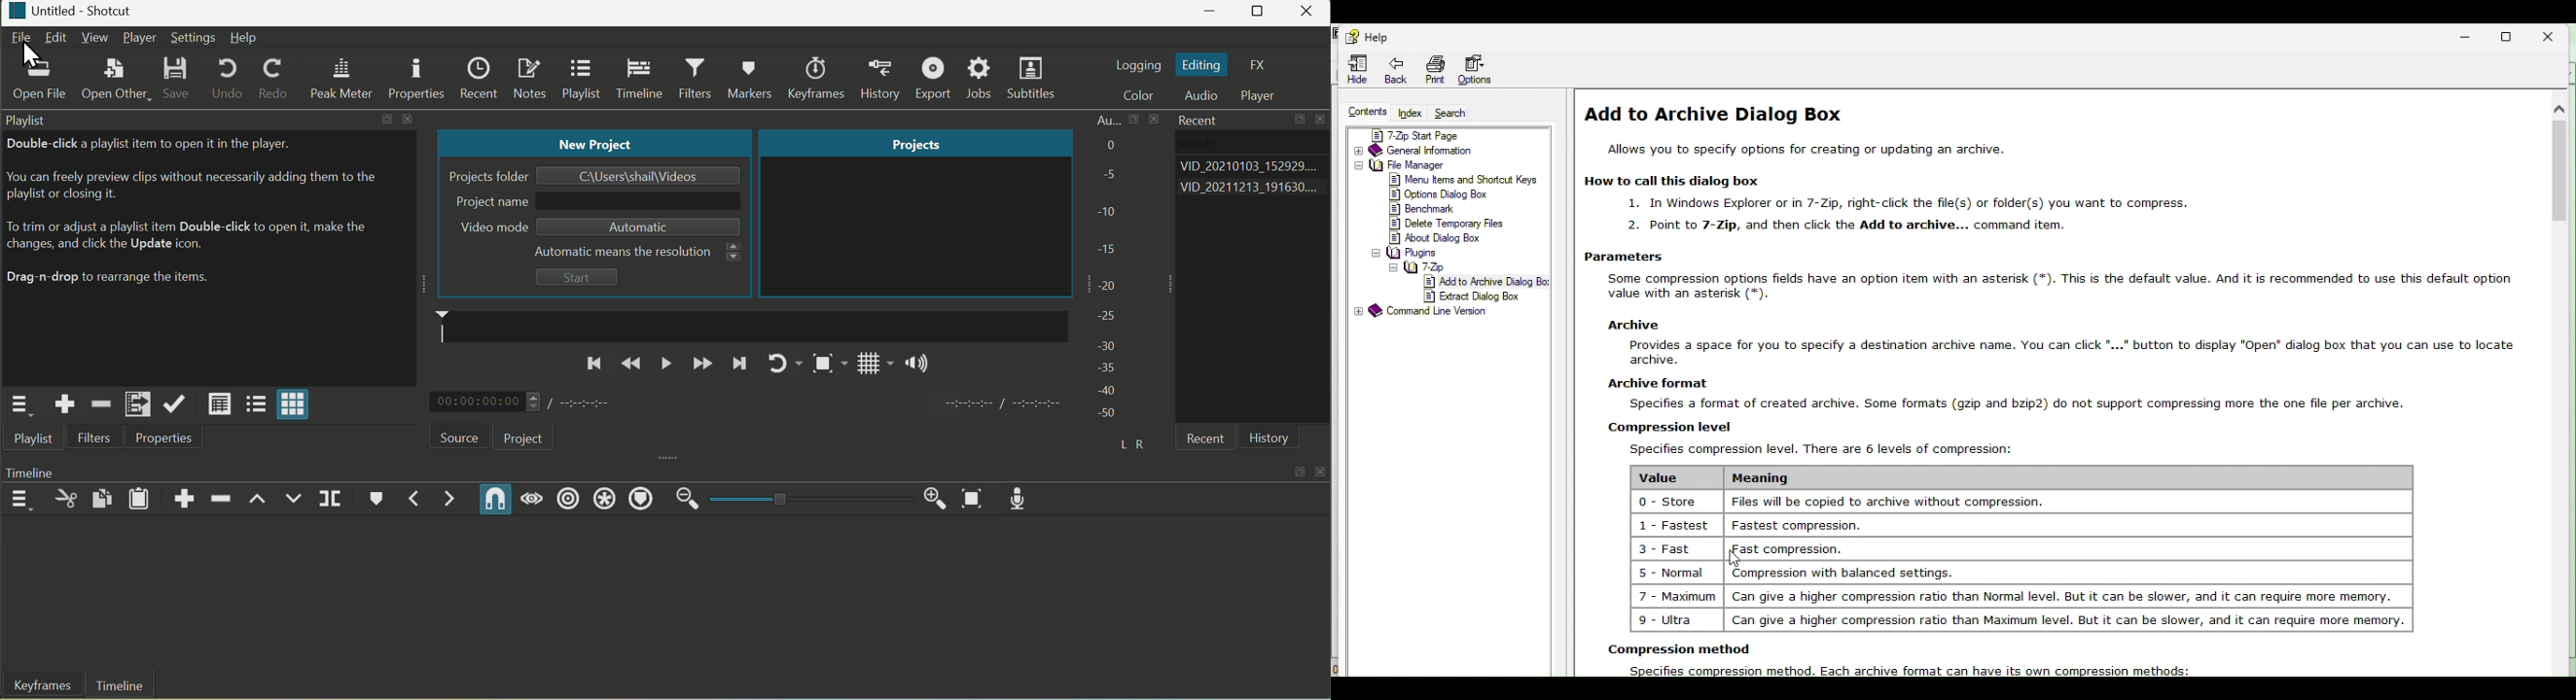 The width and height of the screenshot is (2576, 700). Describe the element at coordinates (104, 496) in the screenshot. I see `Copy` at that location.